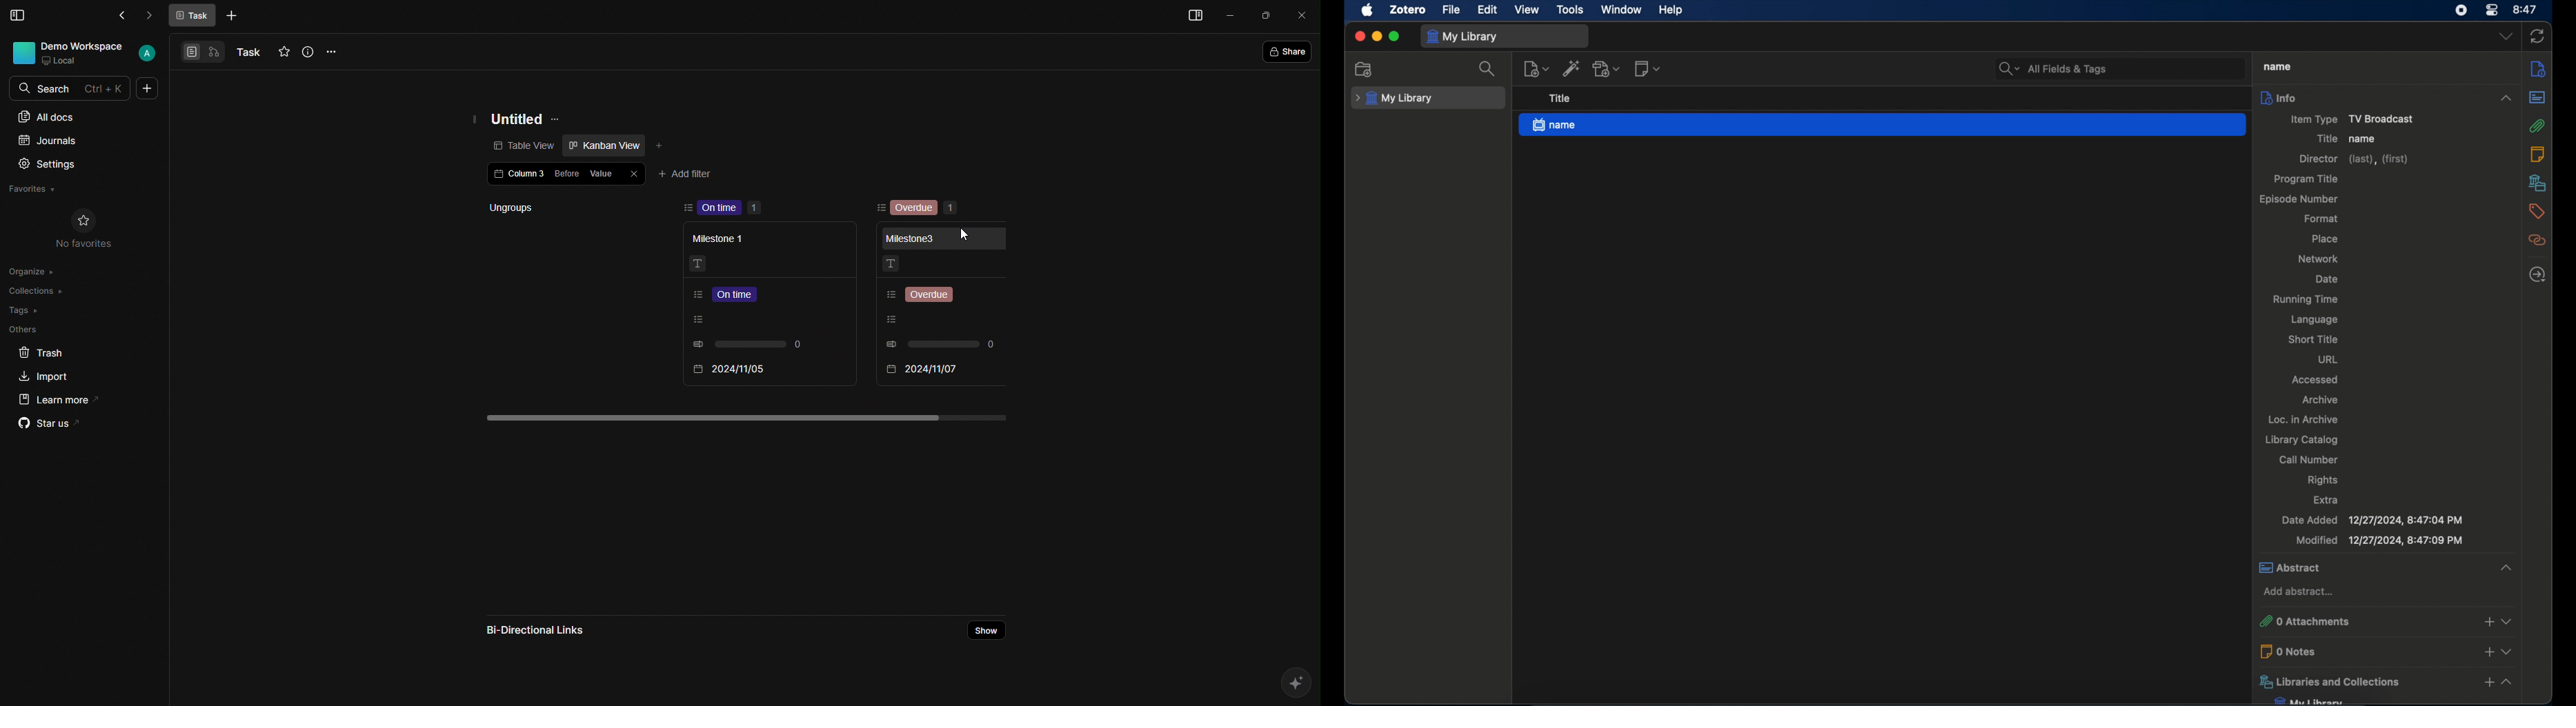  Describe the element at coordinates (2489, 684) in the screenshot. I see `add libraries` at that location.